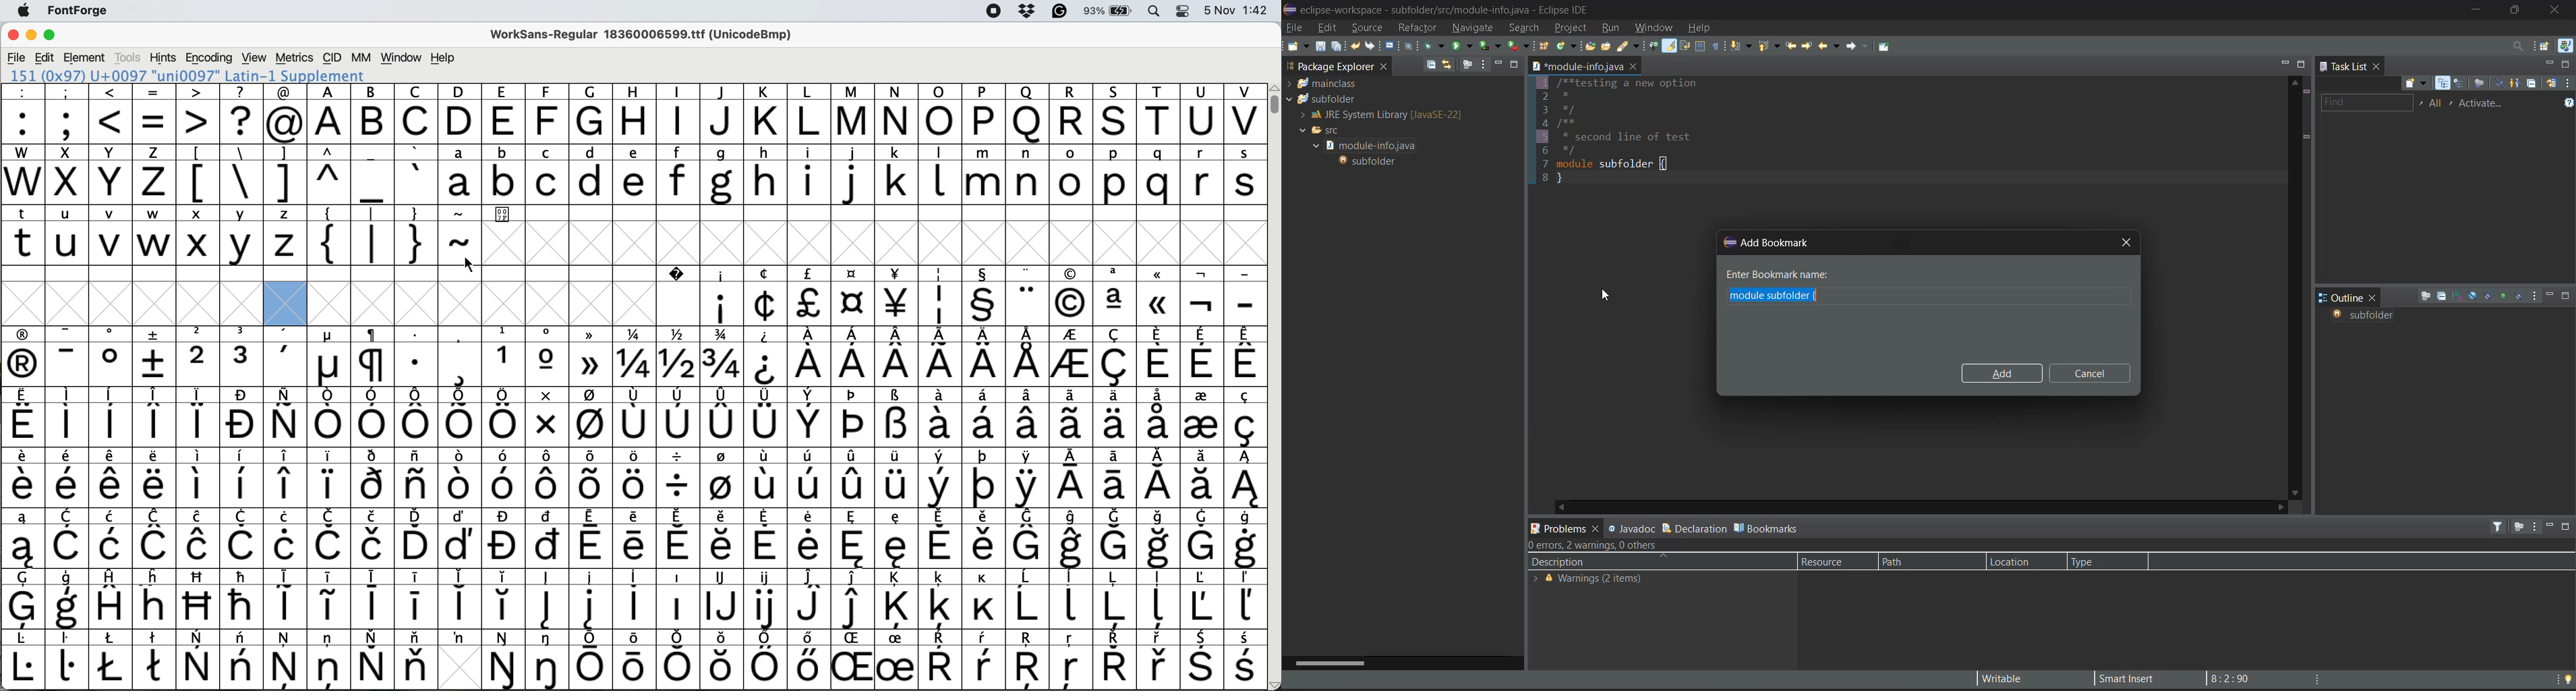  I want to click on symbol, so click(23, 478).